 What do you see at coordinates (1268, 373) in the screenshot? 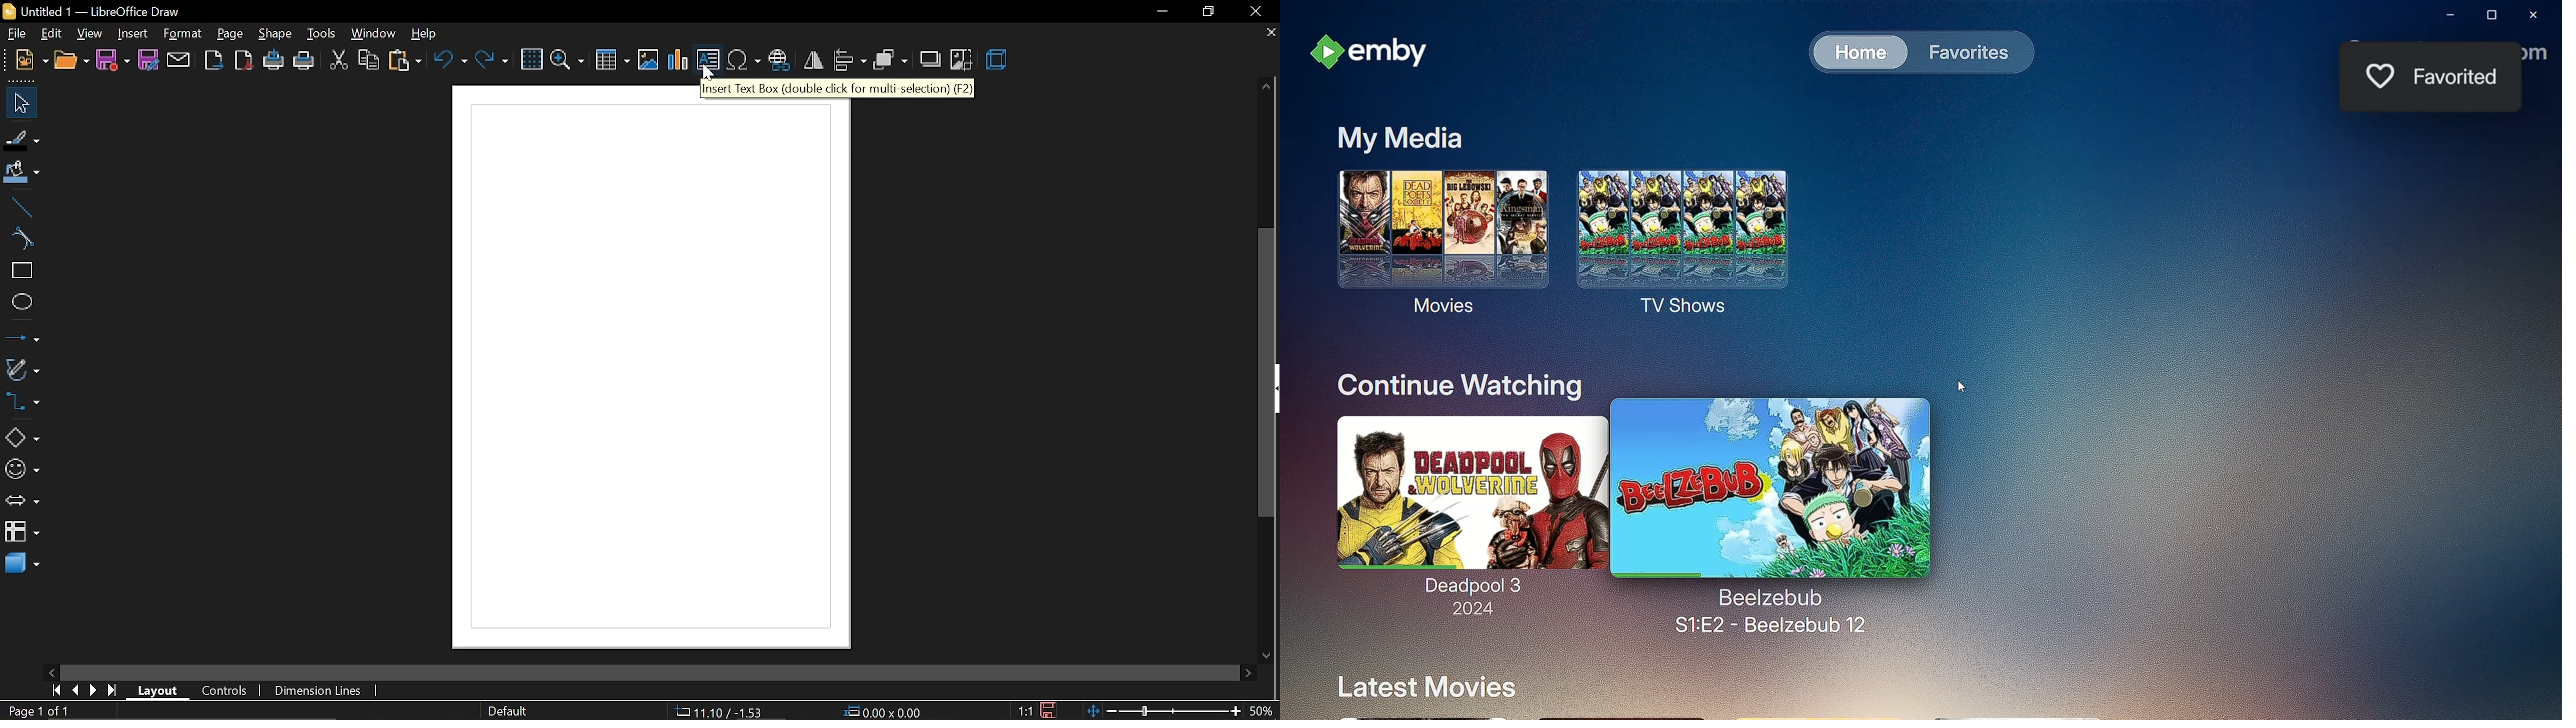
I see `vertical scrollbar` at bounding box center [1268, 373].